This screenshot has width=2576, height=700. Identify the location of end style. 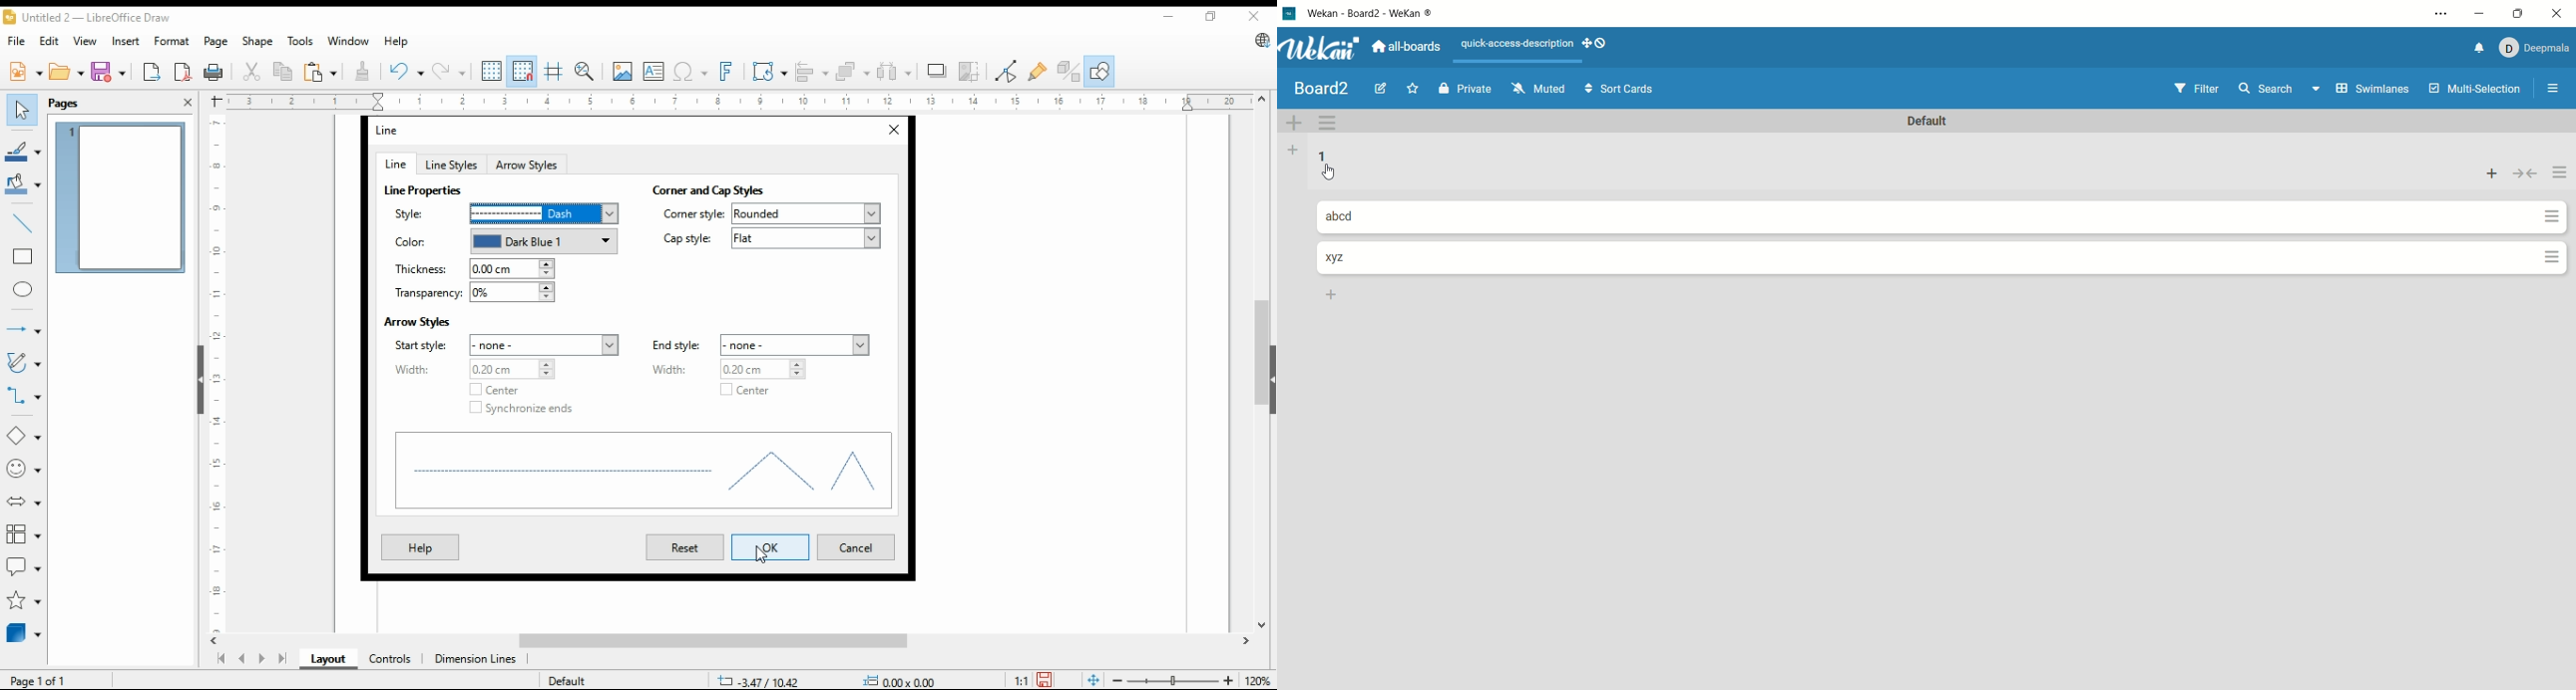
(761, 345).